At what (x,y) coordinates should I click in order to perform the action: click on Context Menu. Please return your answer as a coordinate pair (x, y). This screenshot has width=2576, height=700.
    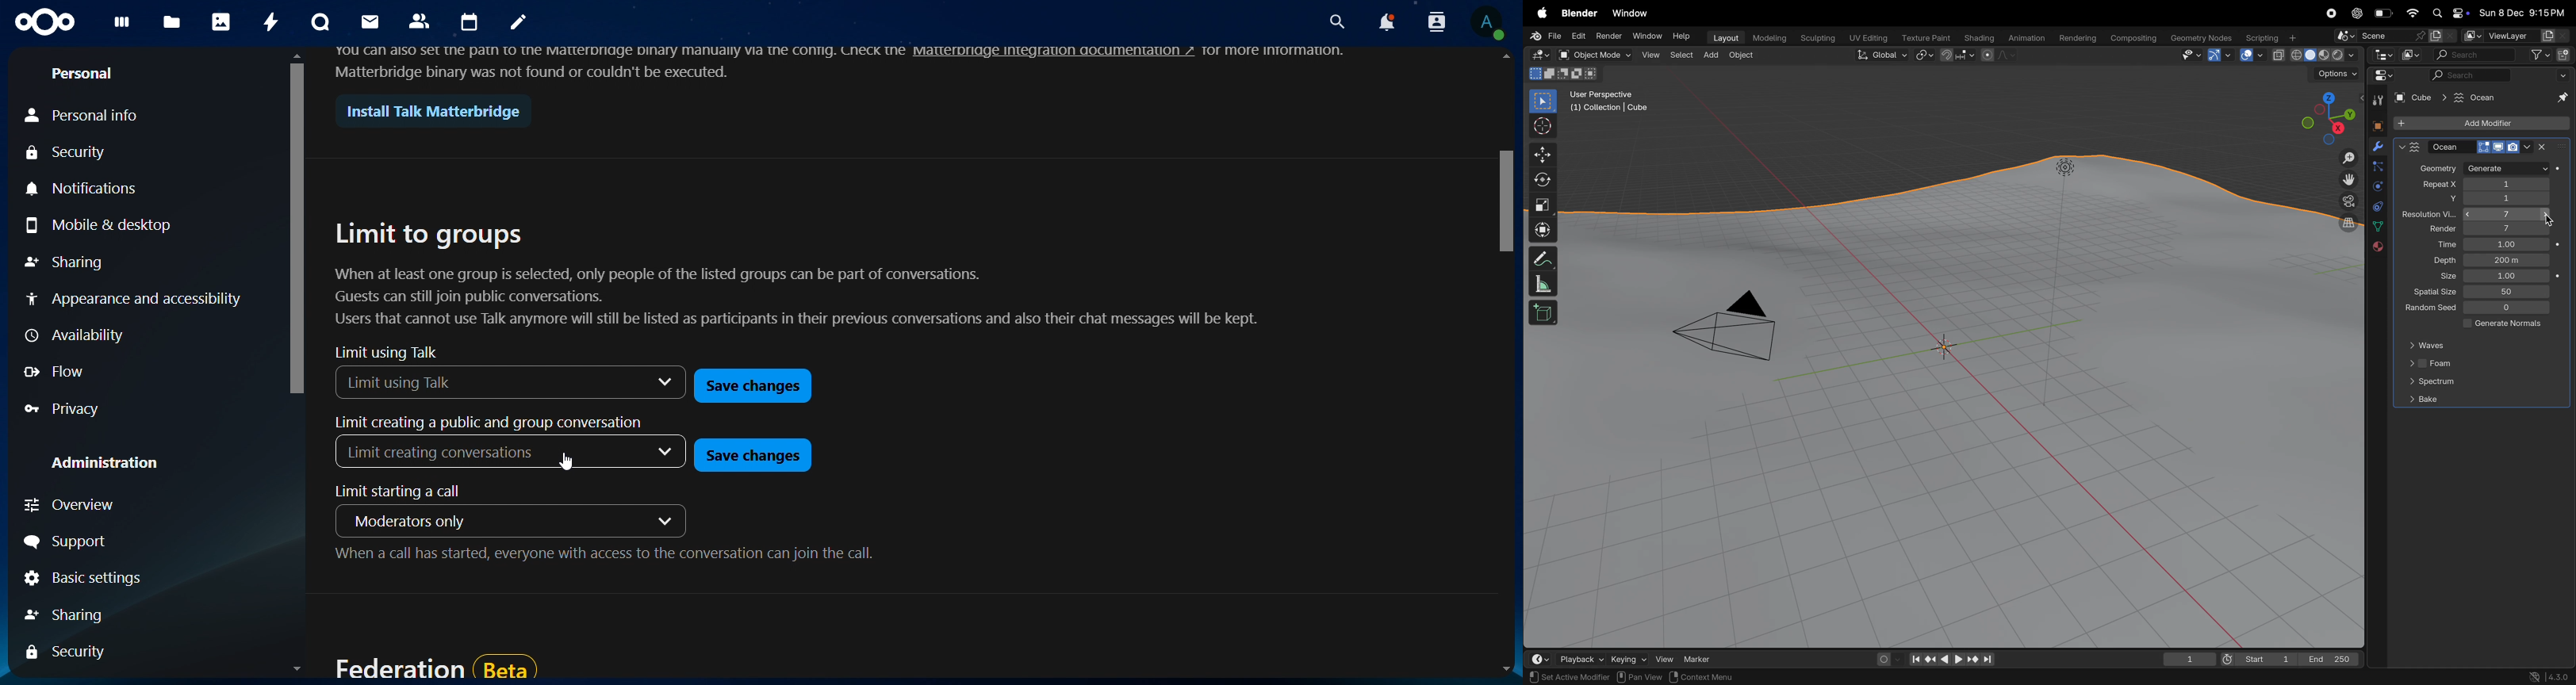
    Looking at the image, I should click on (1701, 677).